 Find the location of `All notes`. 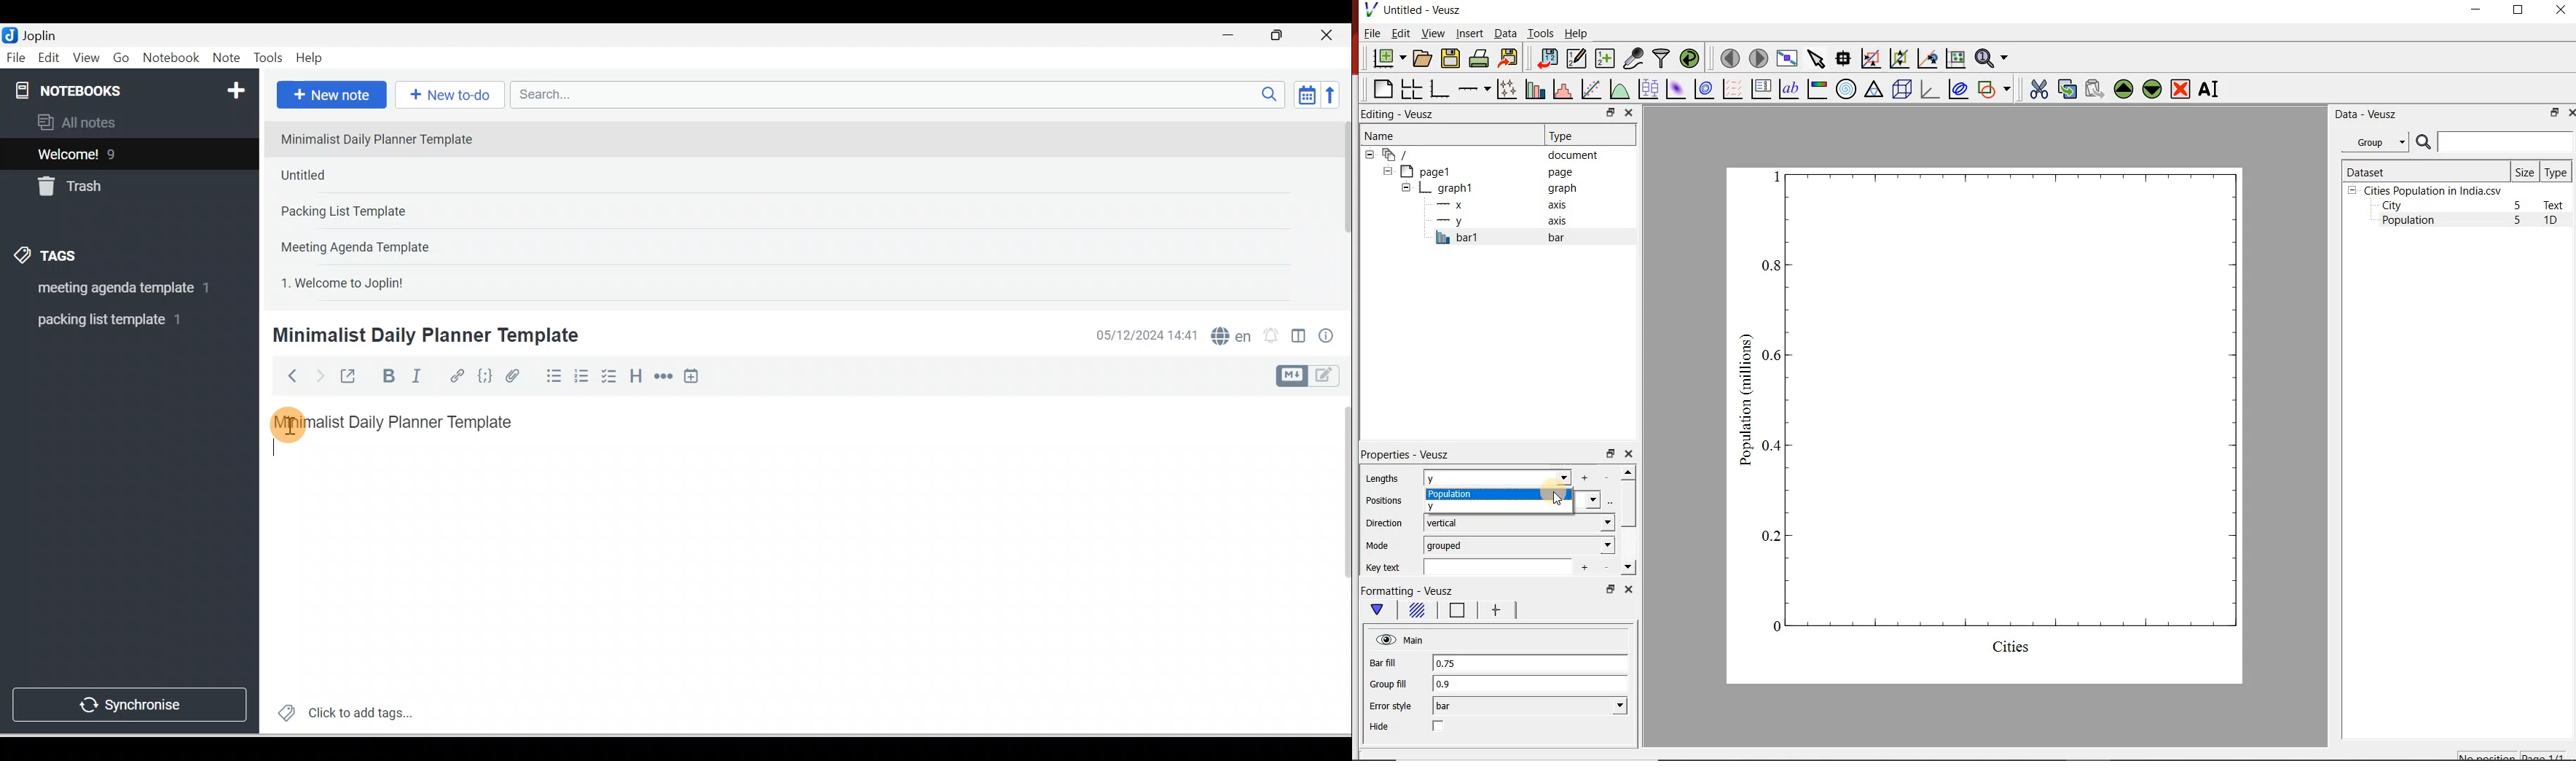

All notes is located at coordinates (127, 122).